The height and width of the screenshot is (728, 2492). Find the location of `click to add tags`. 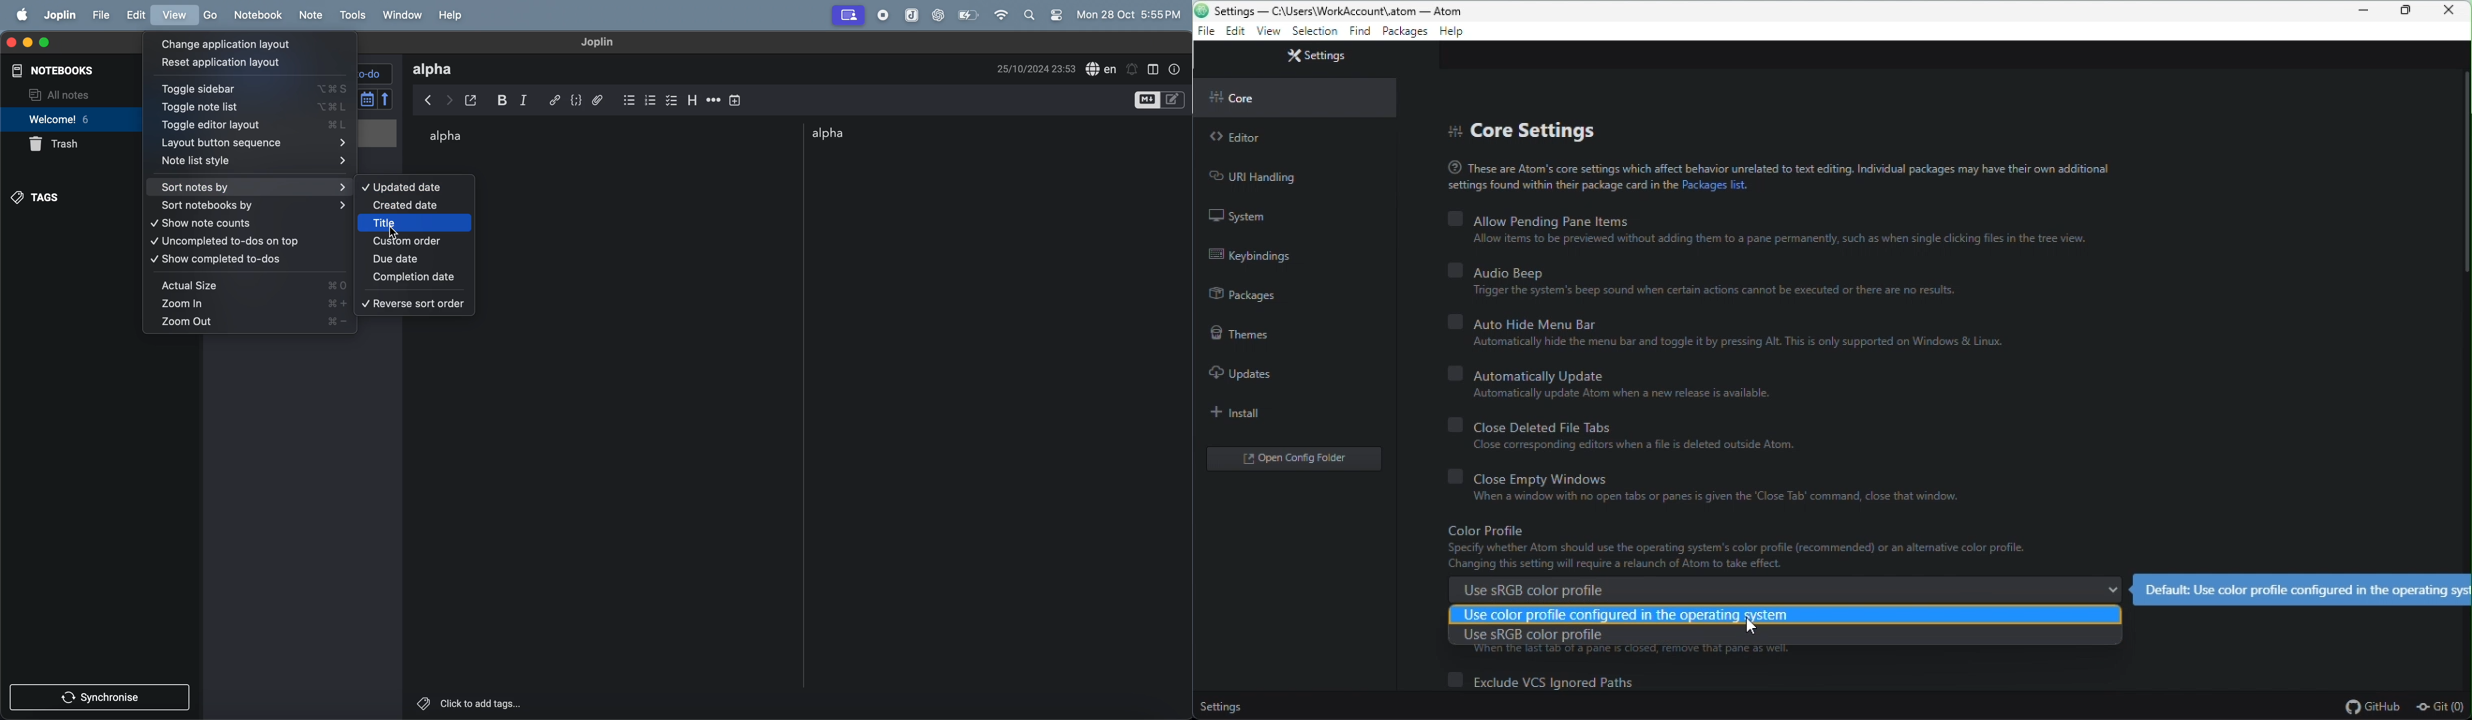

click to add tags is located at coordinates (506, 702).